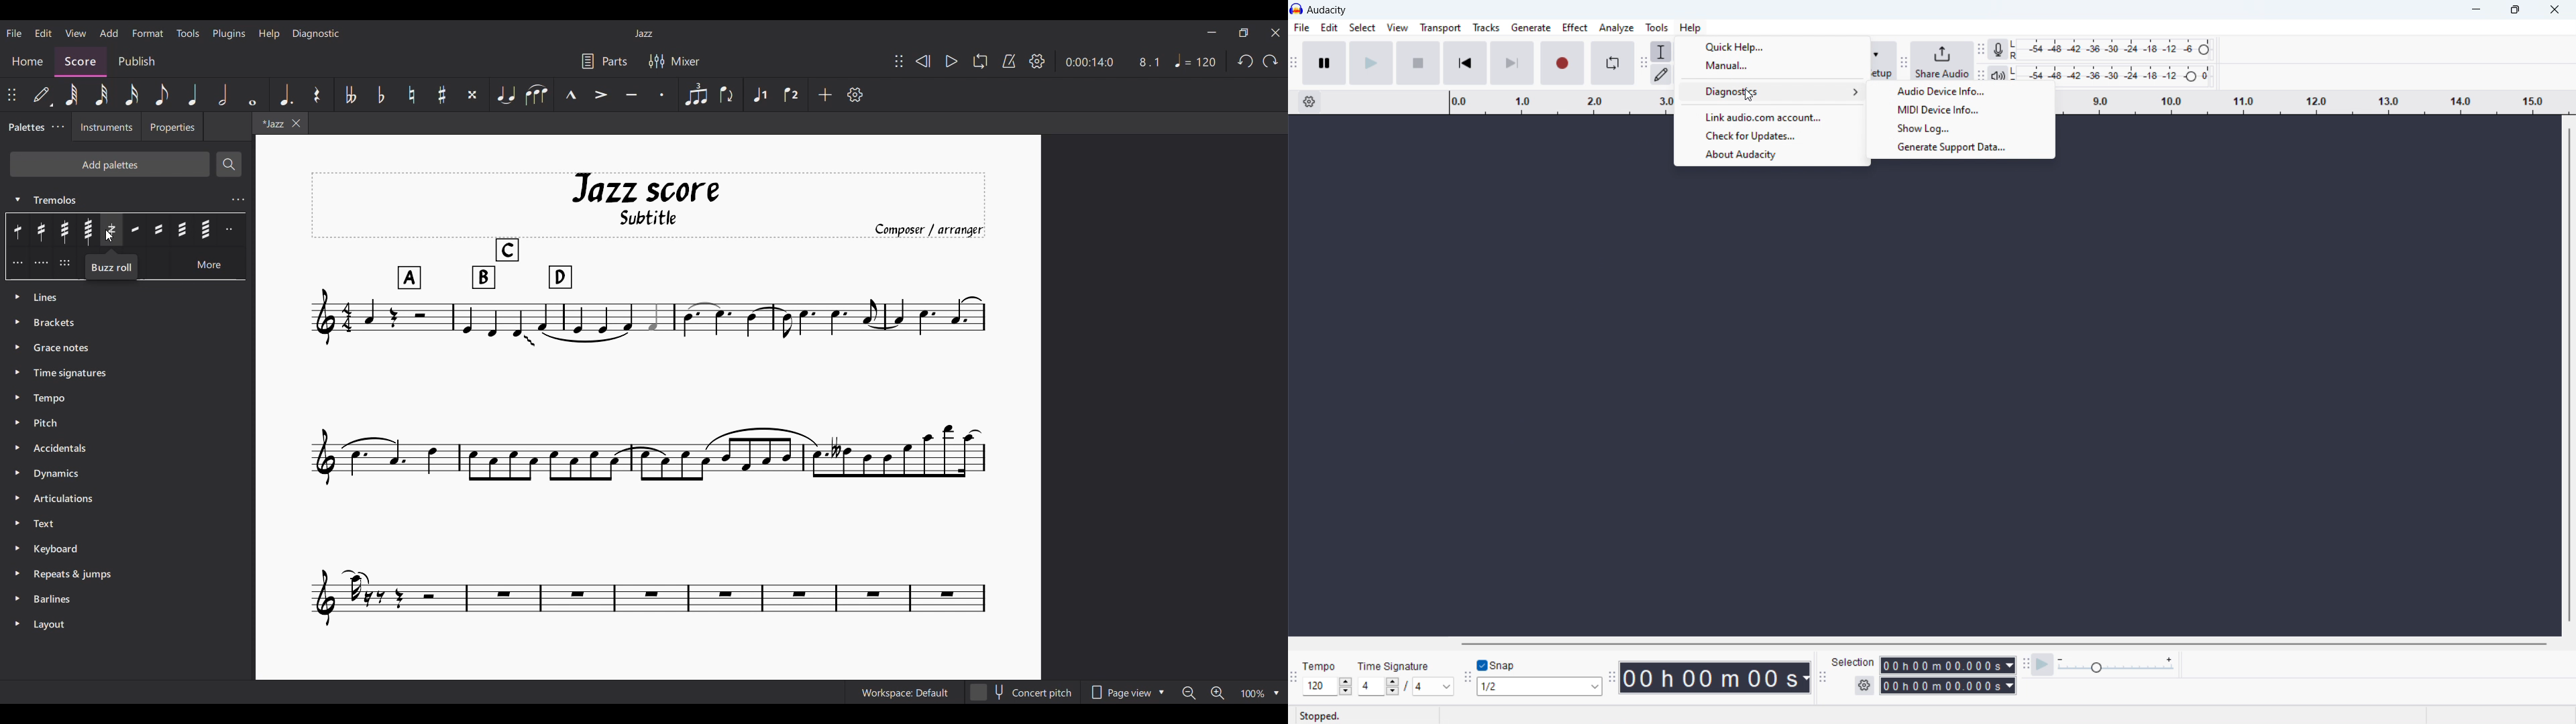 The width and height of the screenshot is (2576, 728). I want to click on recording meter toolbar, so click(1980, 50).